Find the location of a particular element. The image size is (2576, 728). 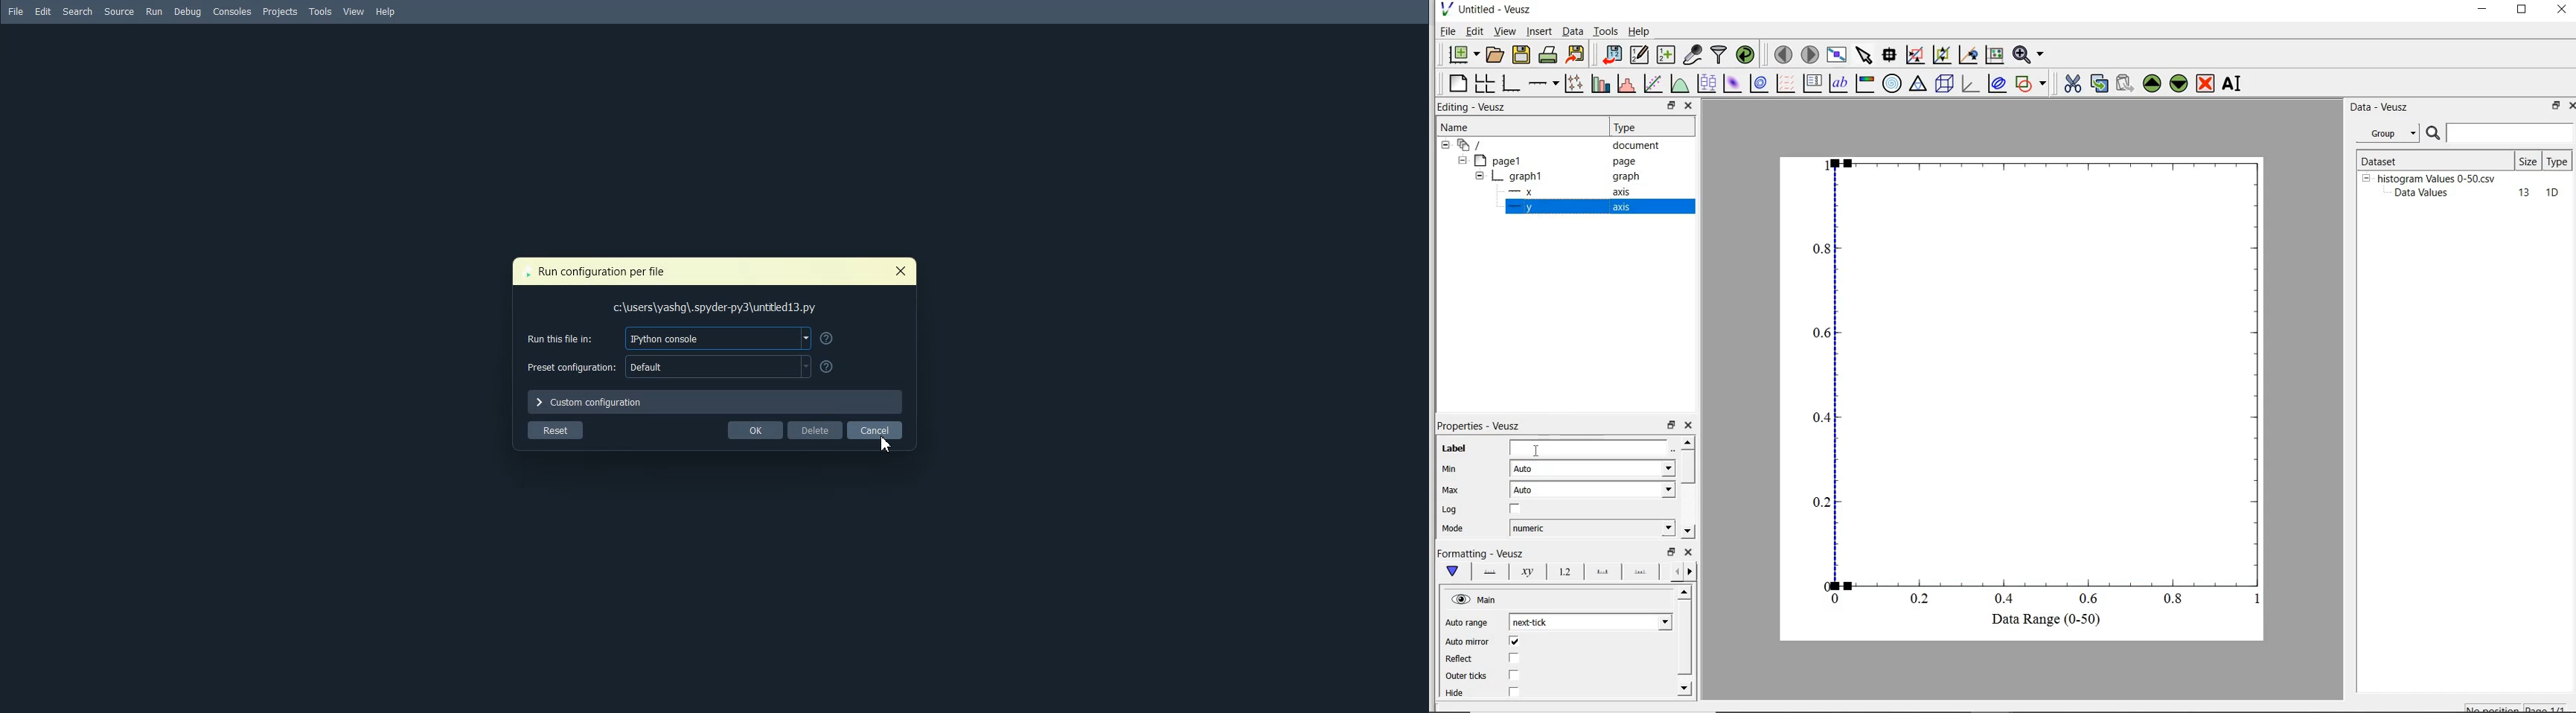

‘Auto mirror is located at coordinates (1467, 641).